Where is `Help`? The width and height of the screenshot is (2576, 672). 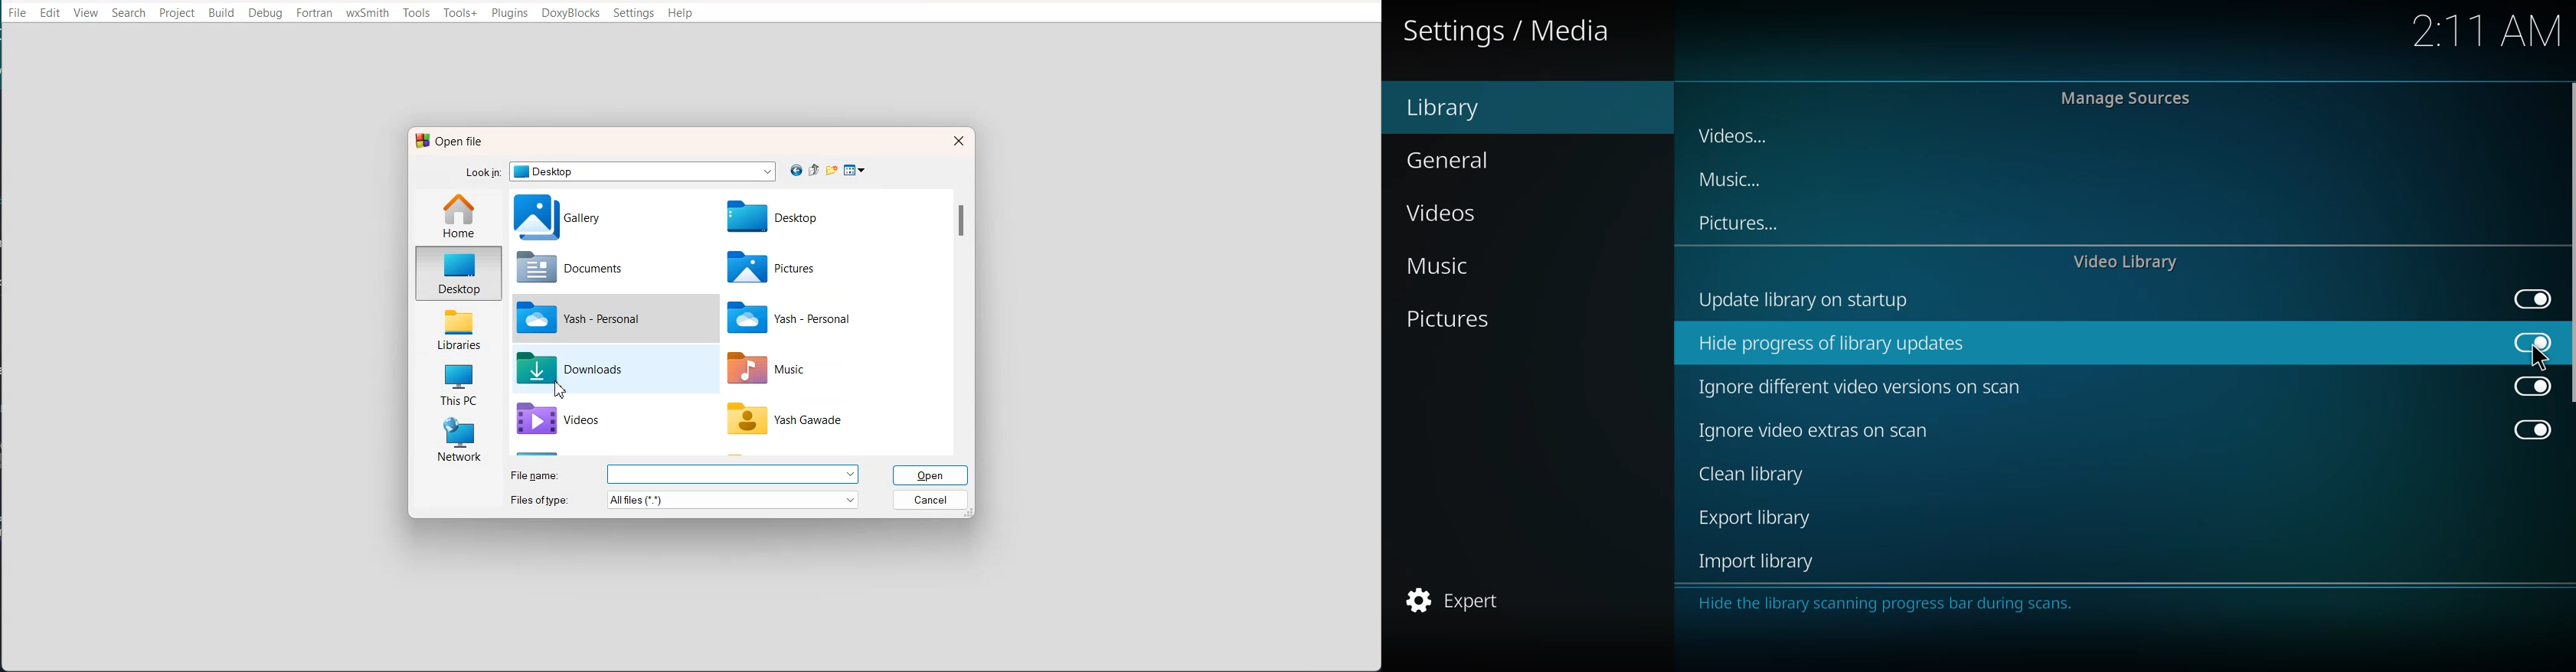 Help is located at coordinates (681, 14).